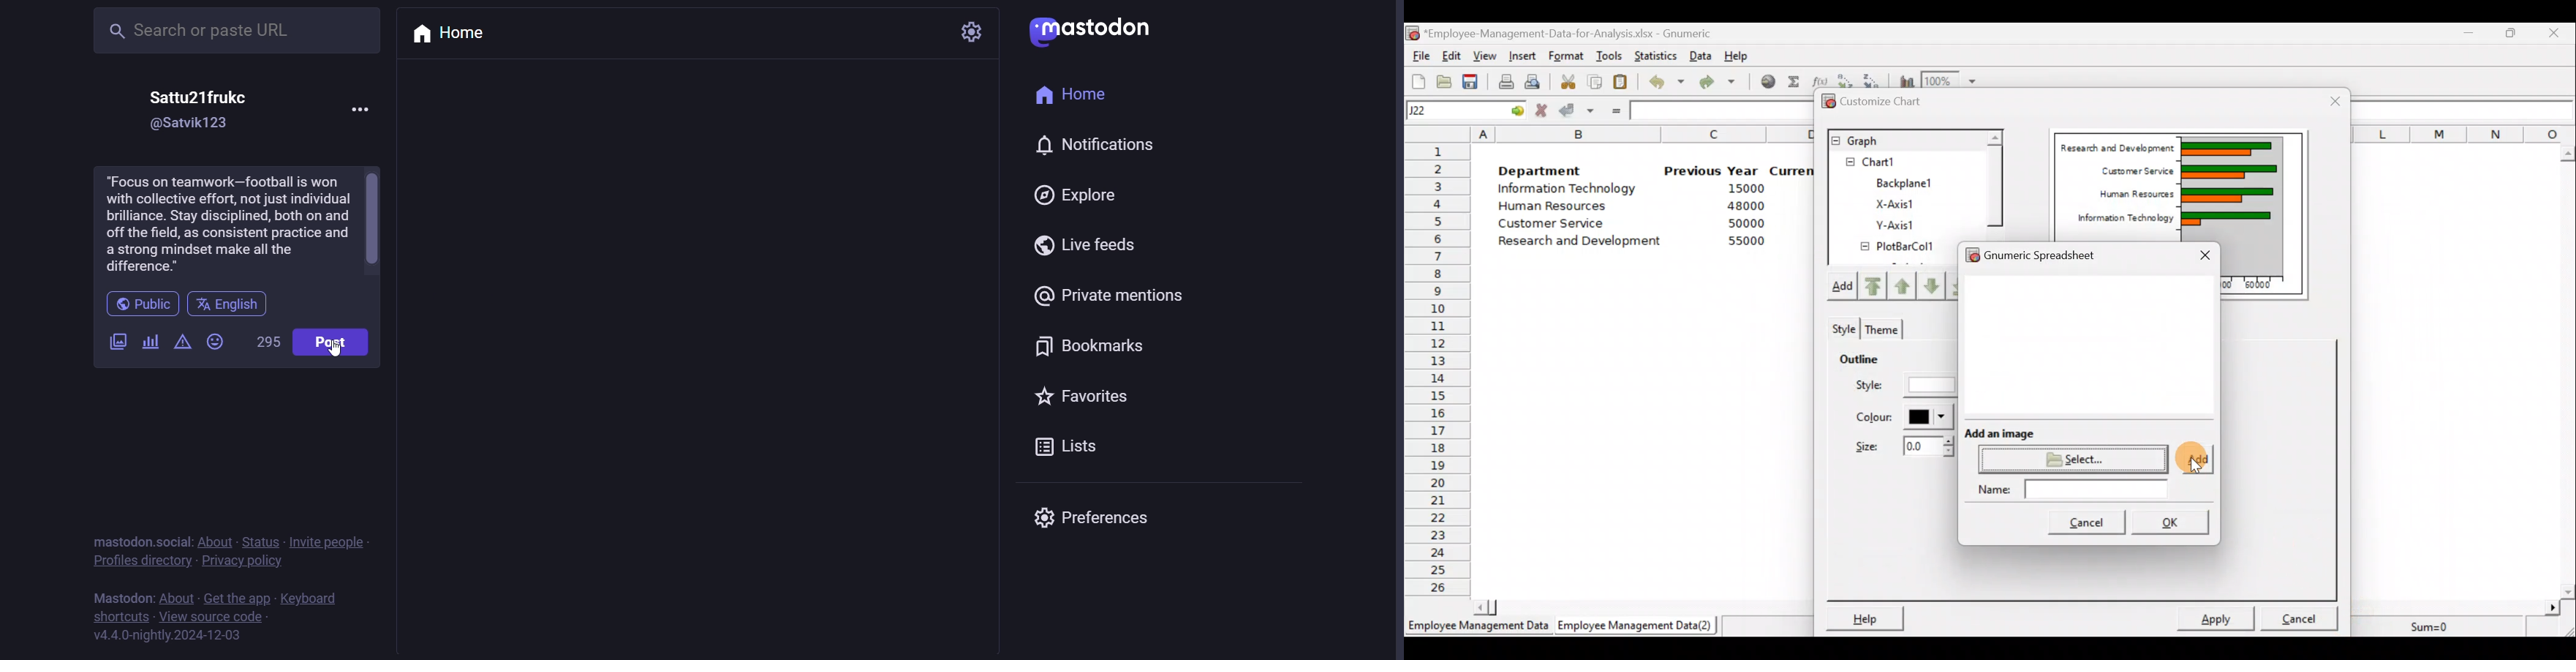  What do you see at coordinates (1877, 285) in the screenshot?
I see `Move upward` at bounding box center [1877, 285].